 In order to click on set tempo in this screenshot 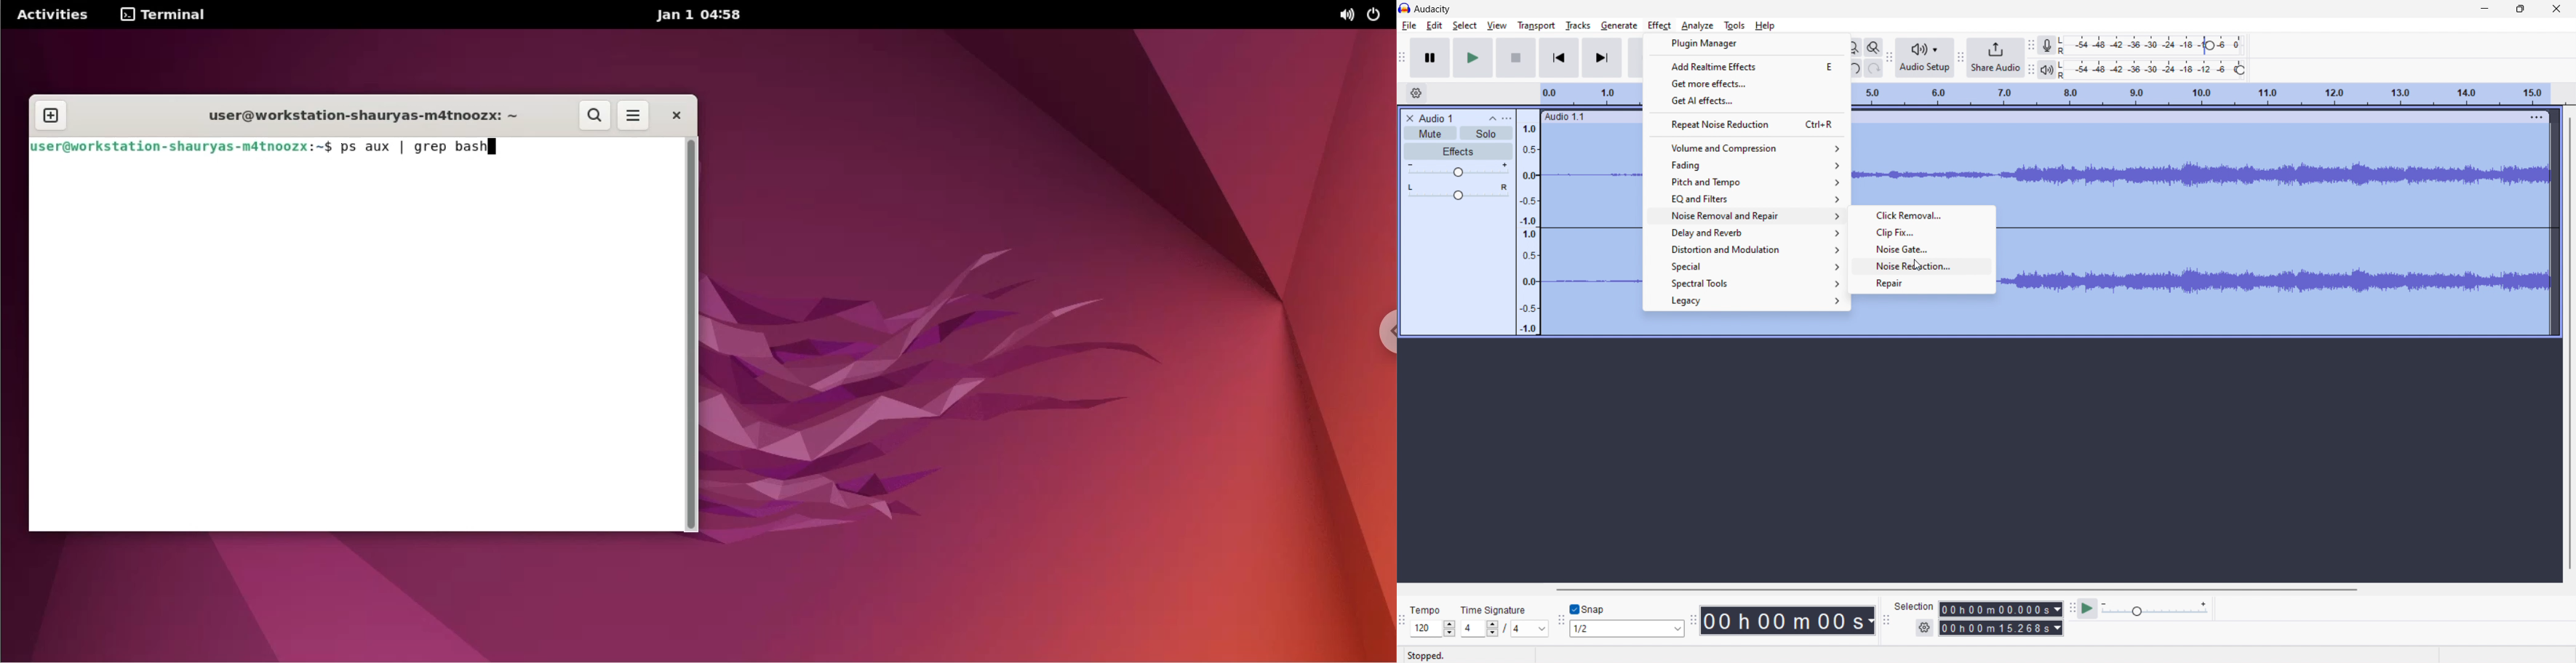, I will do `click(1433, 619)`.